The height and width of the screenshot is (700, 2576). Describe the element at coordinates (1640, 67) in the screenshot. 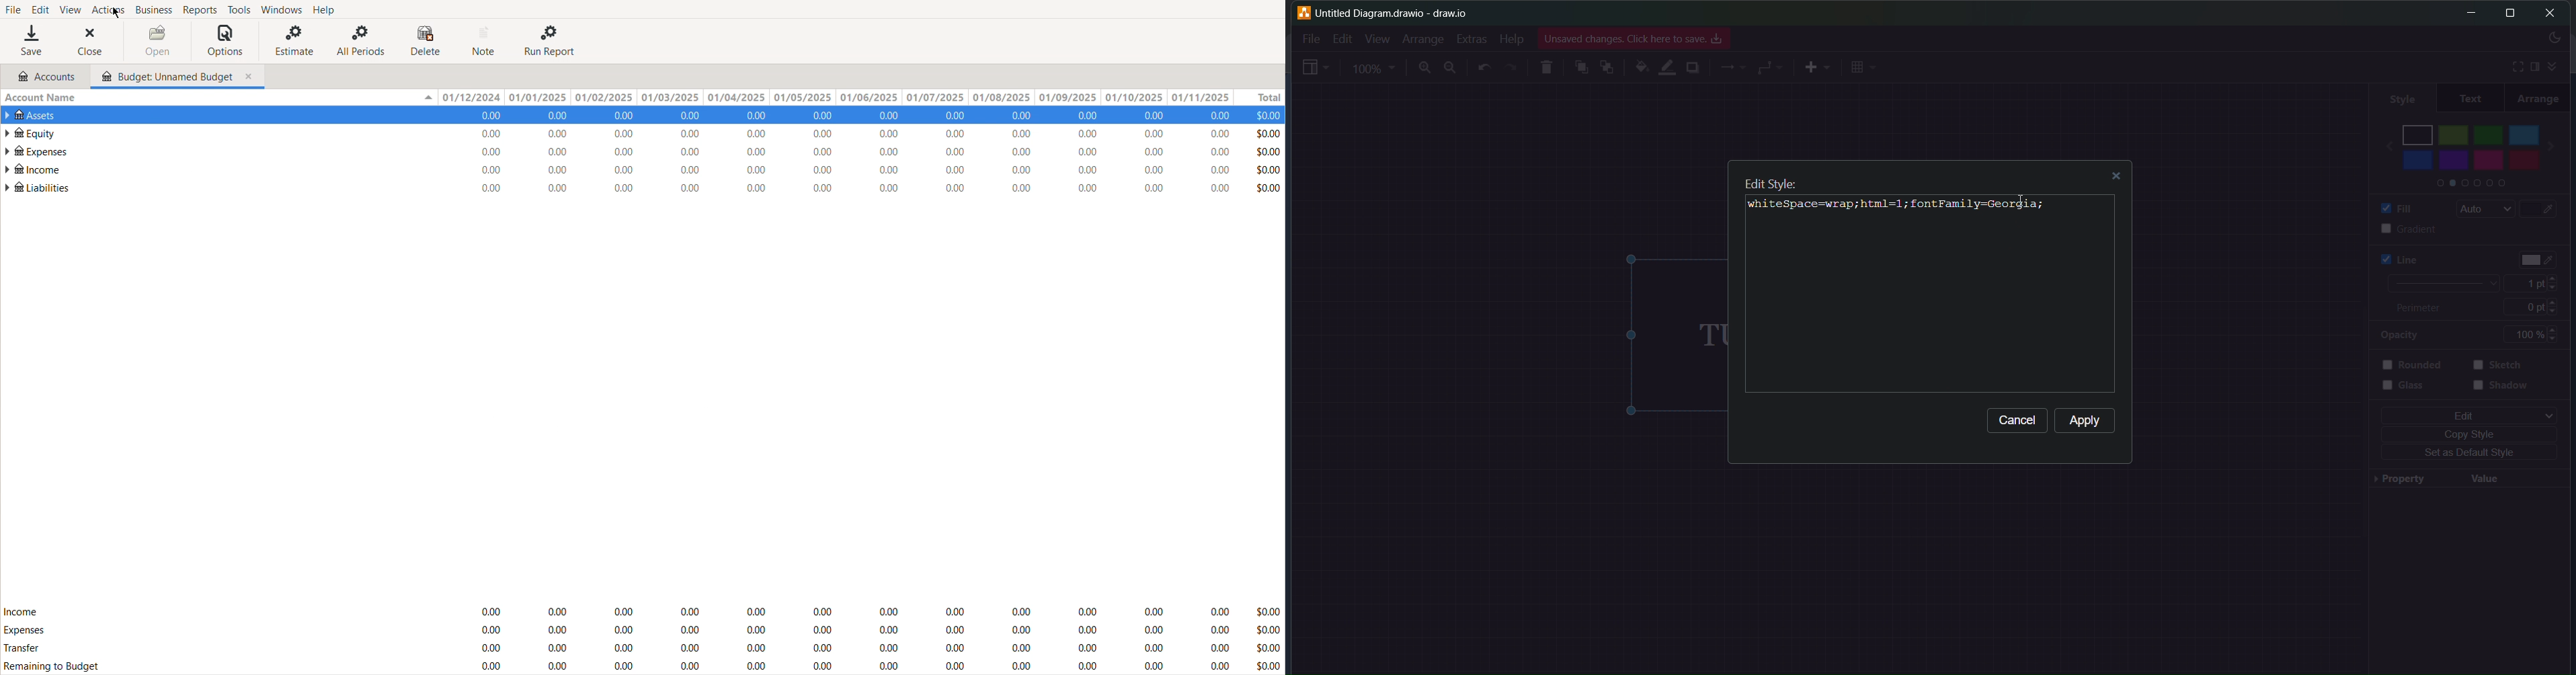

I see `fill color` at that location.